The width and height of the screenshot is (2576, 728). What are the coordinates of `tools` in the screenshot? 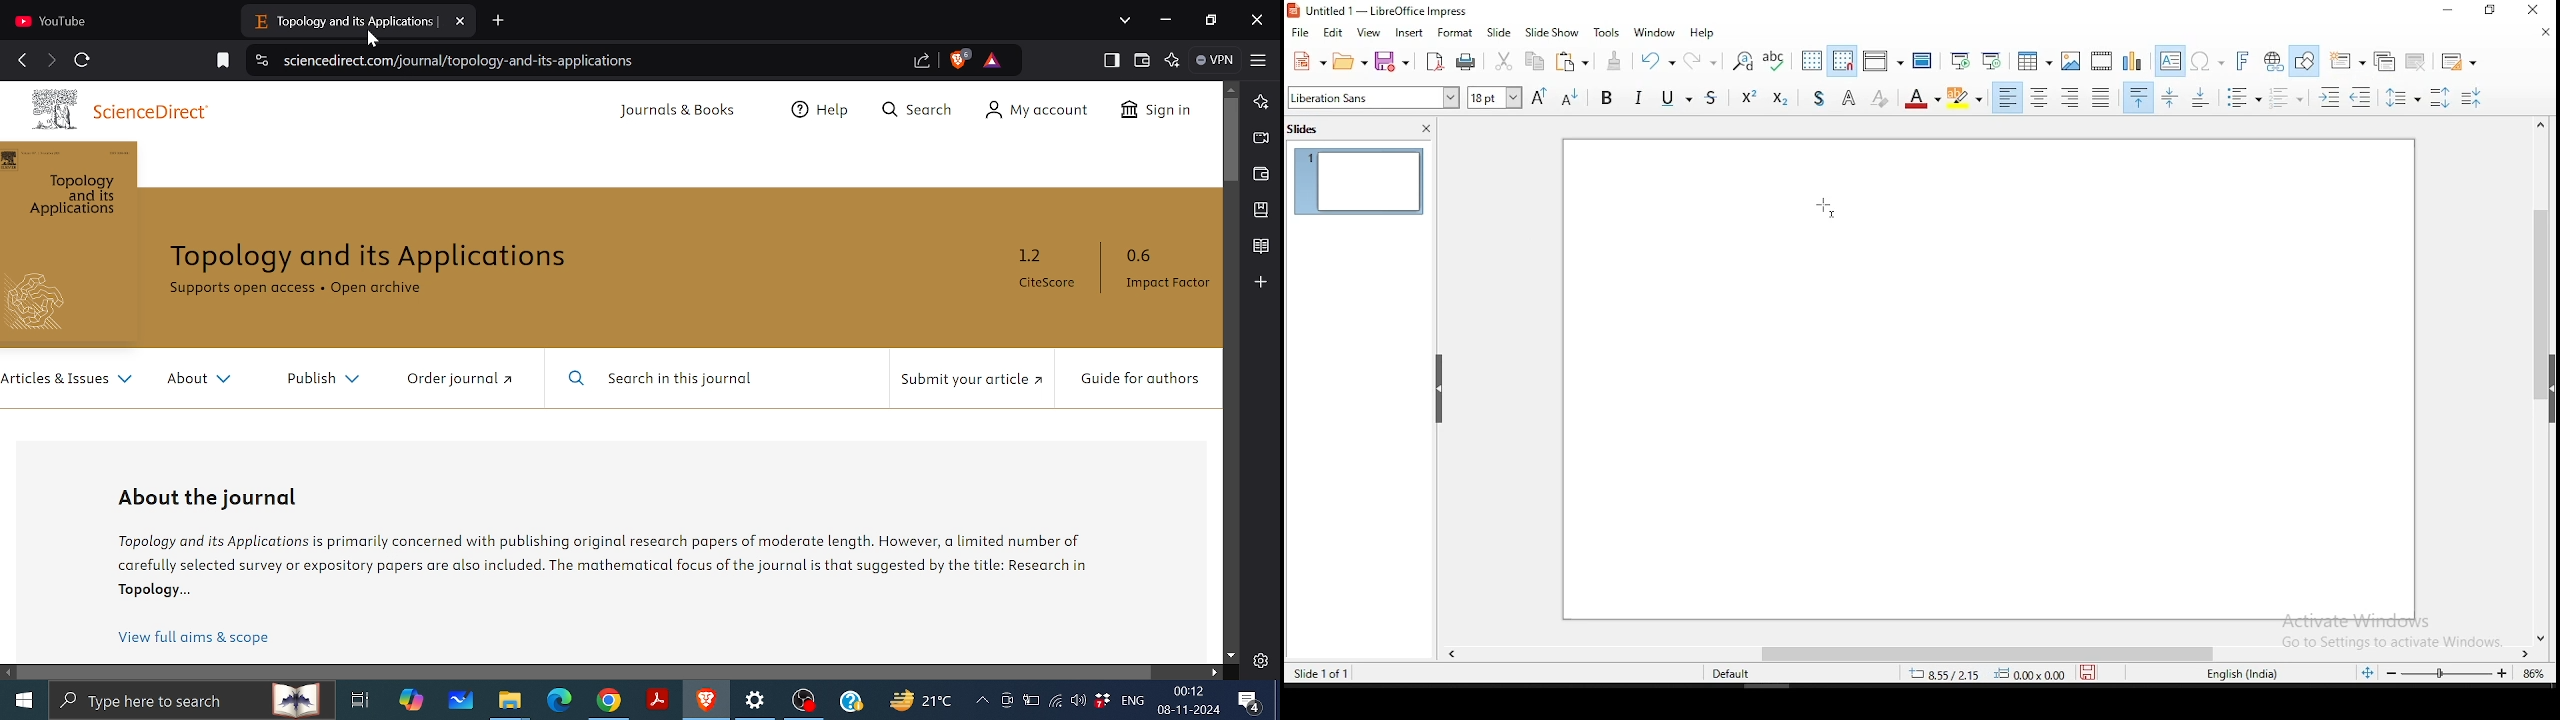 It's located at (1603, 32).